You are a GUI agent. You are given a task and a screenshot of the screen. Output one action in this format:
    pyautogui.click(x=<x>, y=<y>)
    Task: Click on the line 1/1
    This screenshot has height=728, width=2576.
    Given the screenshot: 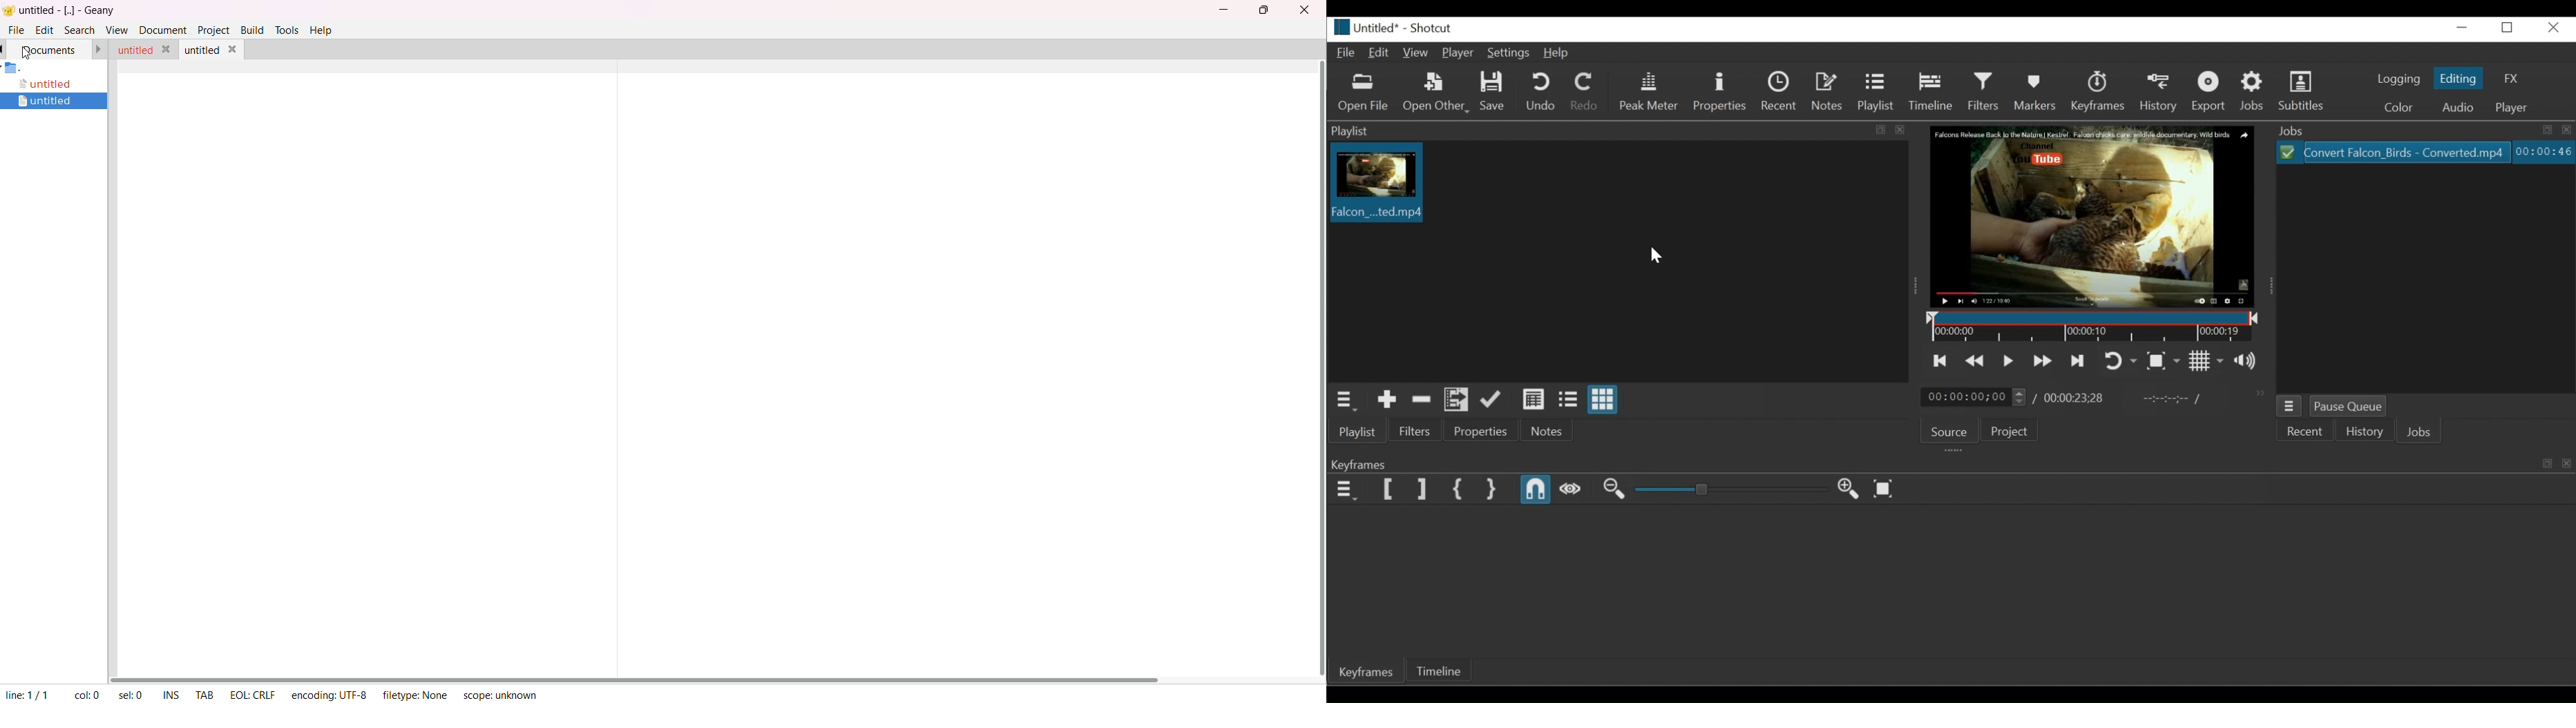 What is the action you would take?
    pyautogui.click(x=26, y=693)
    